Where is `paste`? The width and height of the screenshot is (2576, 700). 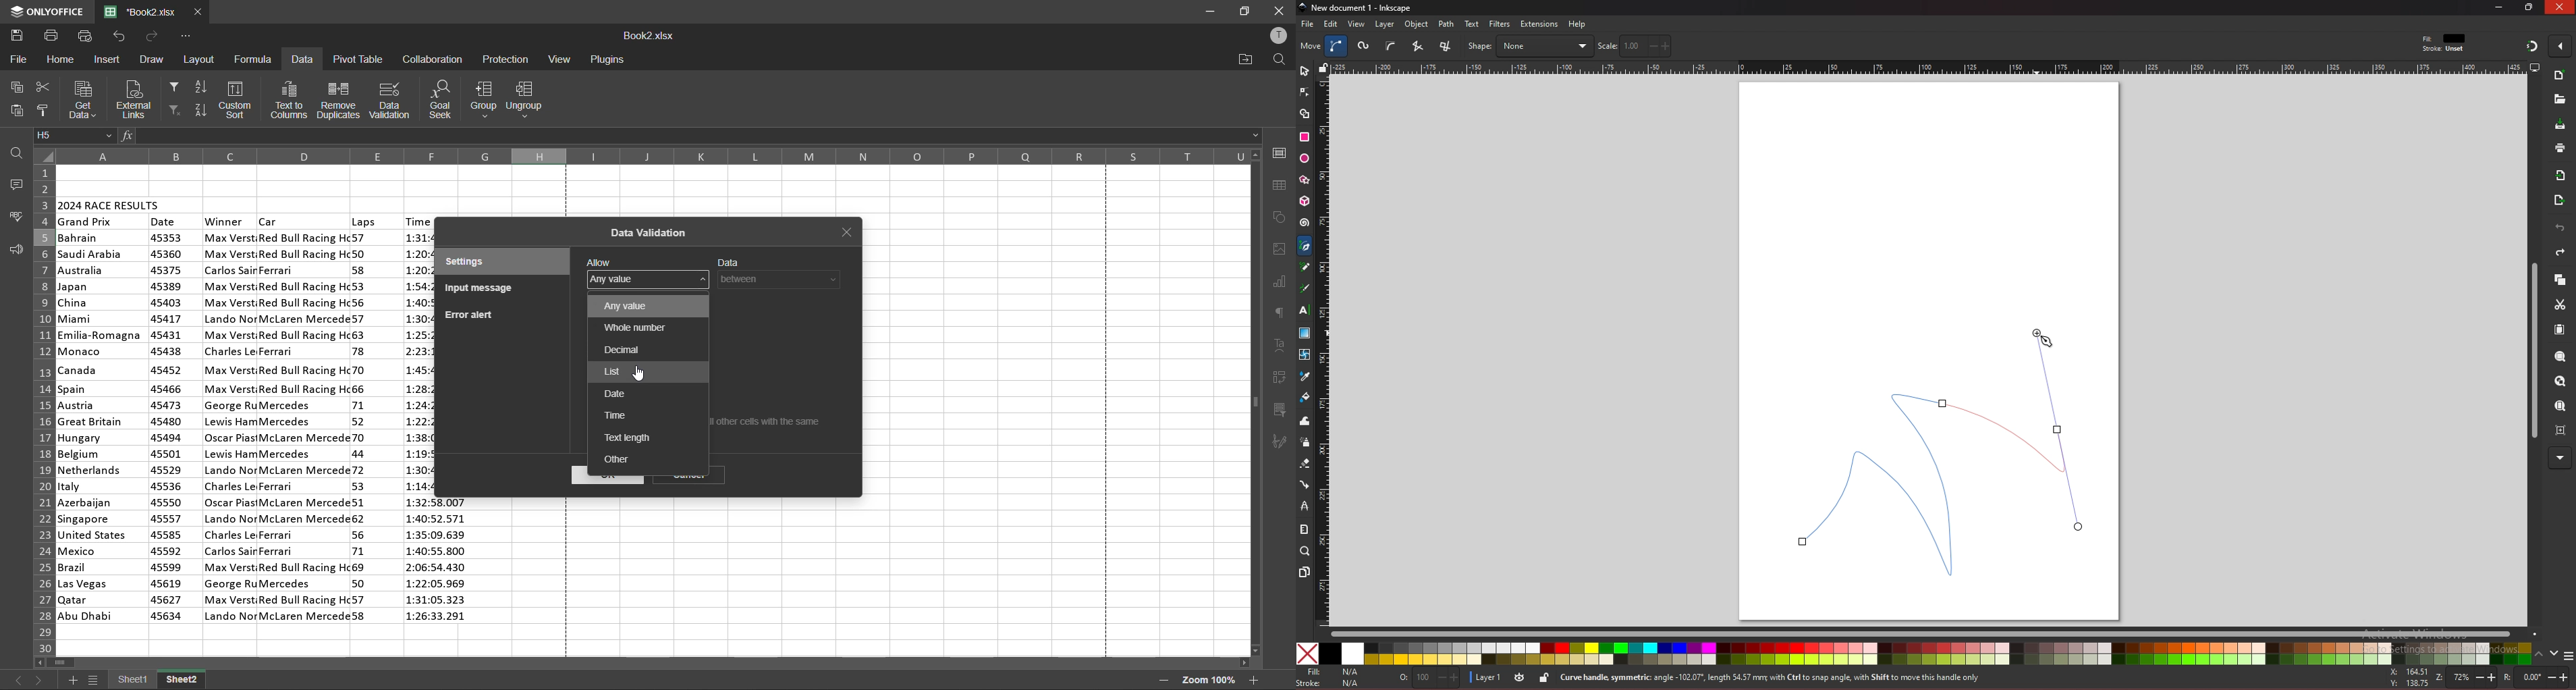
paste is located at coordinates (18, 110).